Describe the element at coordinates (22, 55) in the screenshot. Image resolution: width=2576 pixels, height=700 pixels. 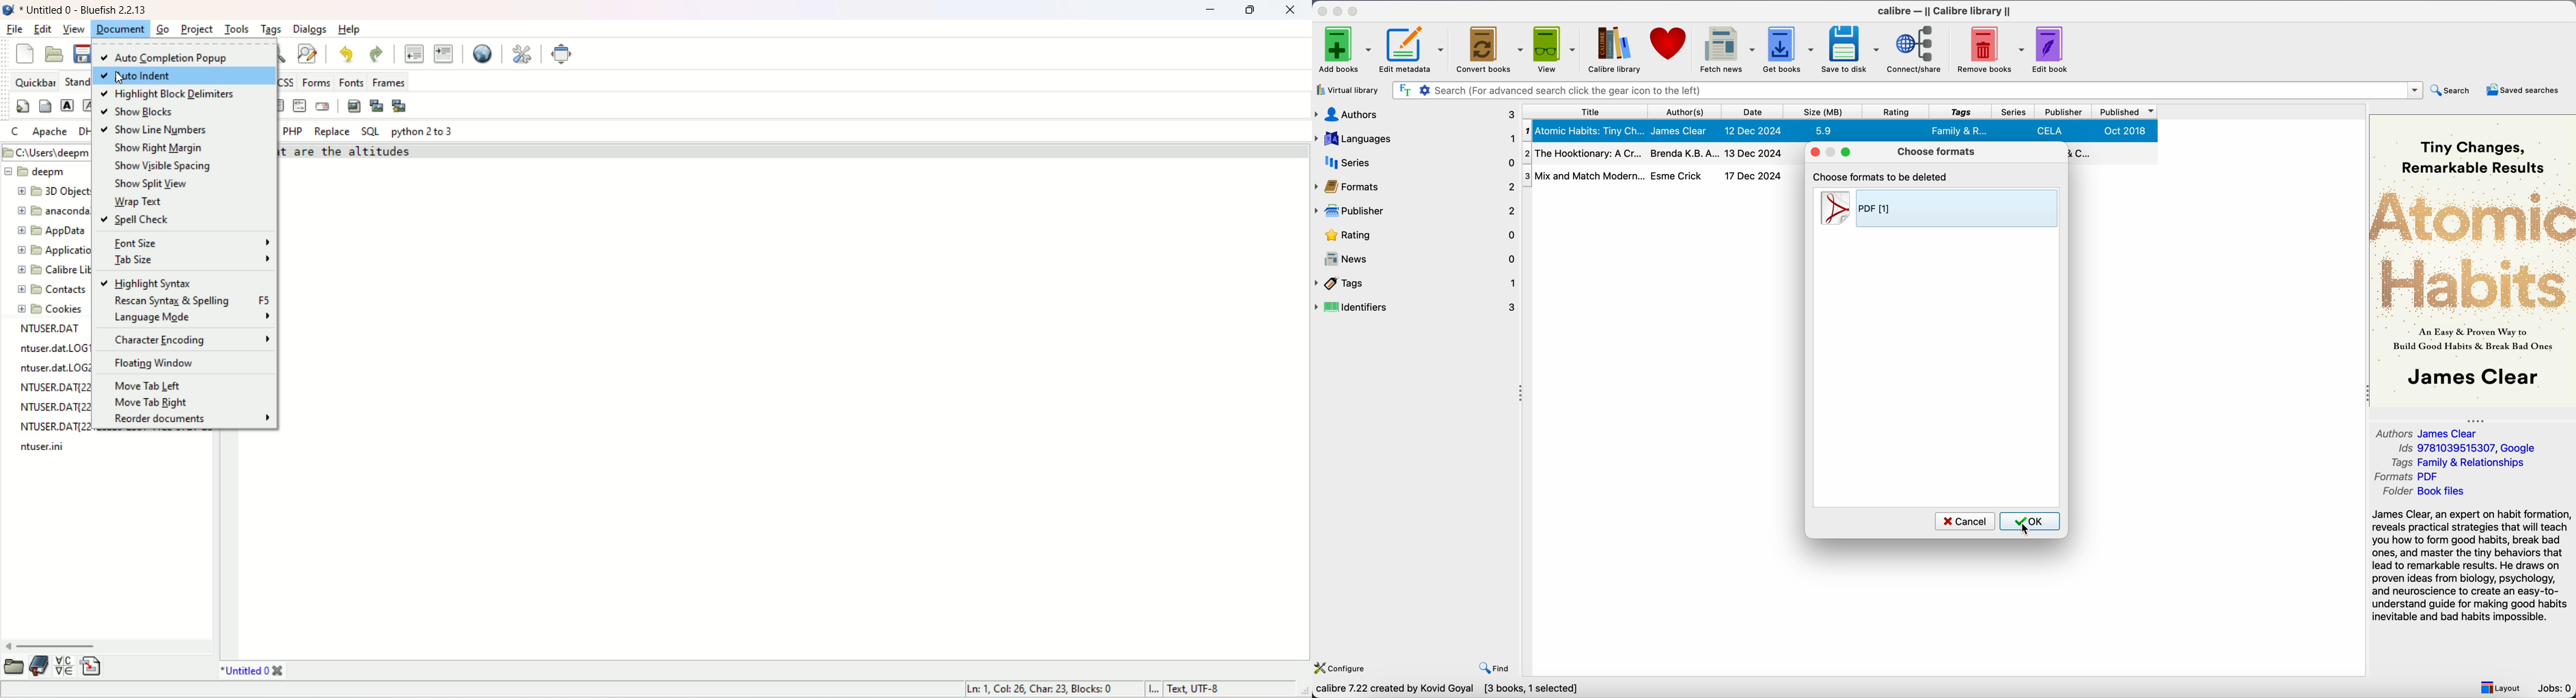
I see `new` at that location.